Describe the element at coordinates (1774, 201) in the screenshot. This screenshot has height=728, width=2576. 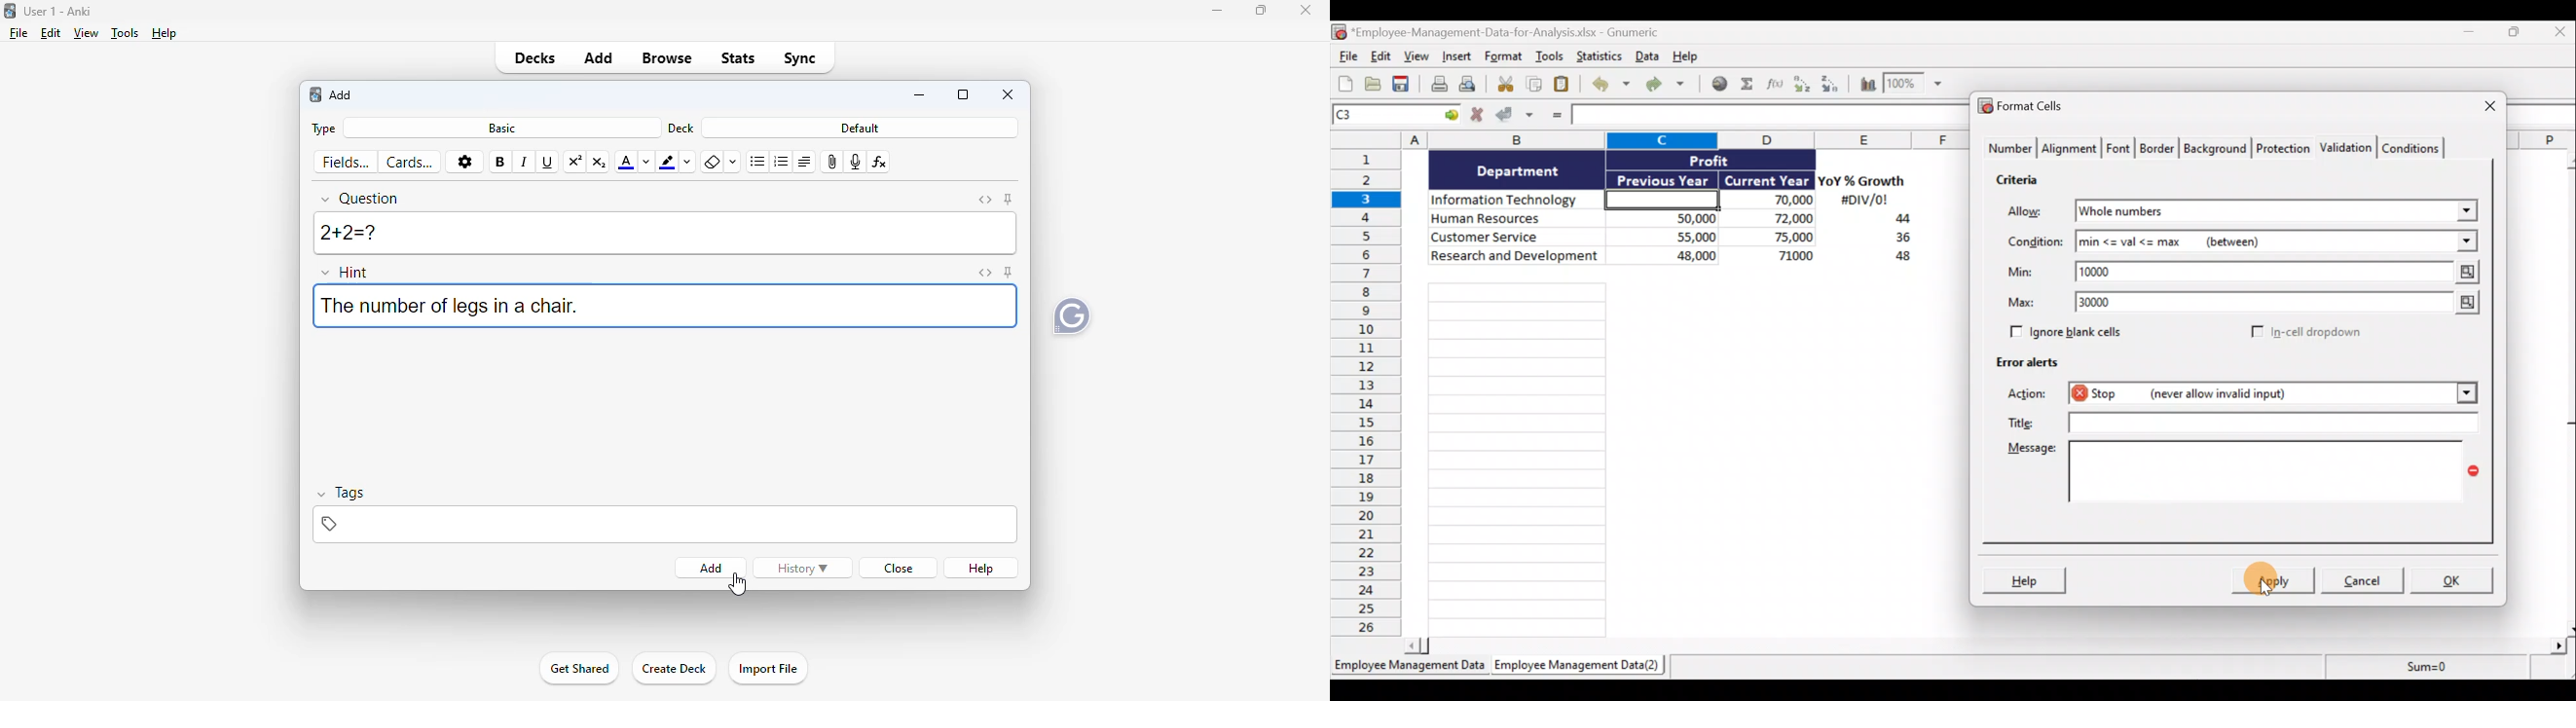
I see `70,000` at that location.